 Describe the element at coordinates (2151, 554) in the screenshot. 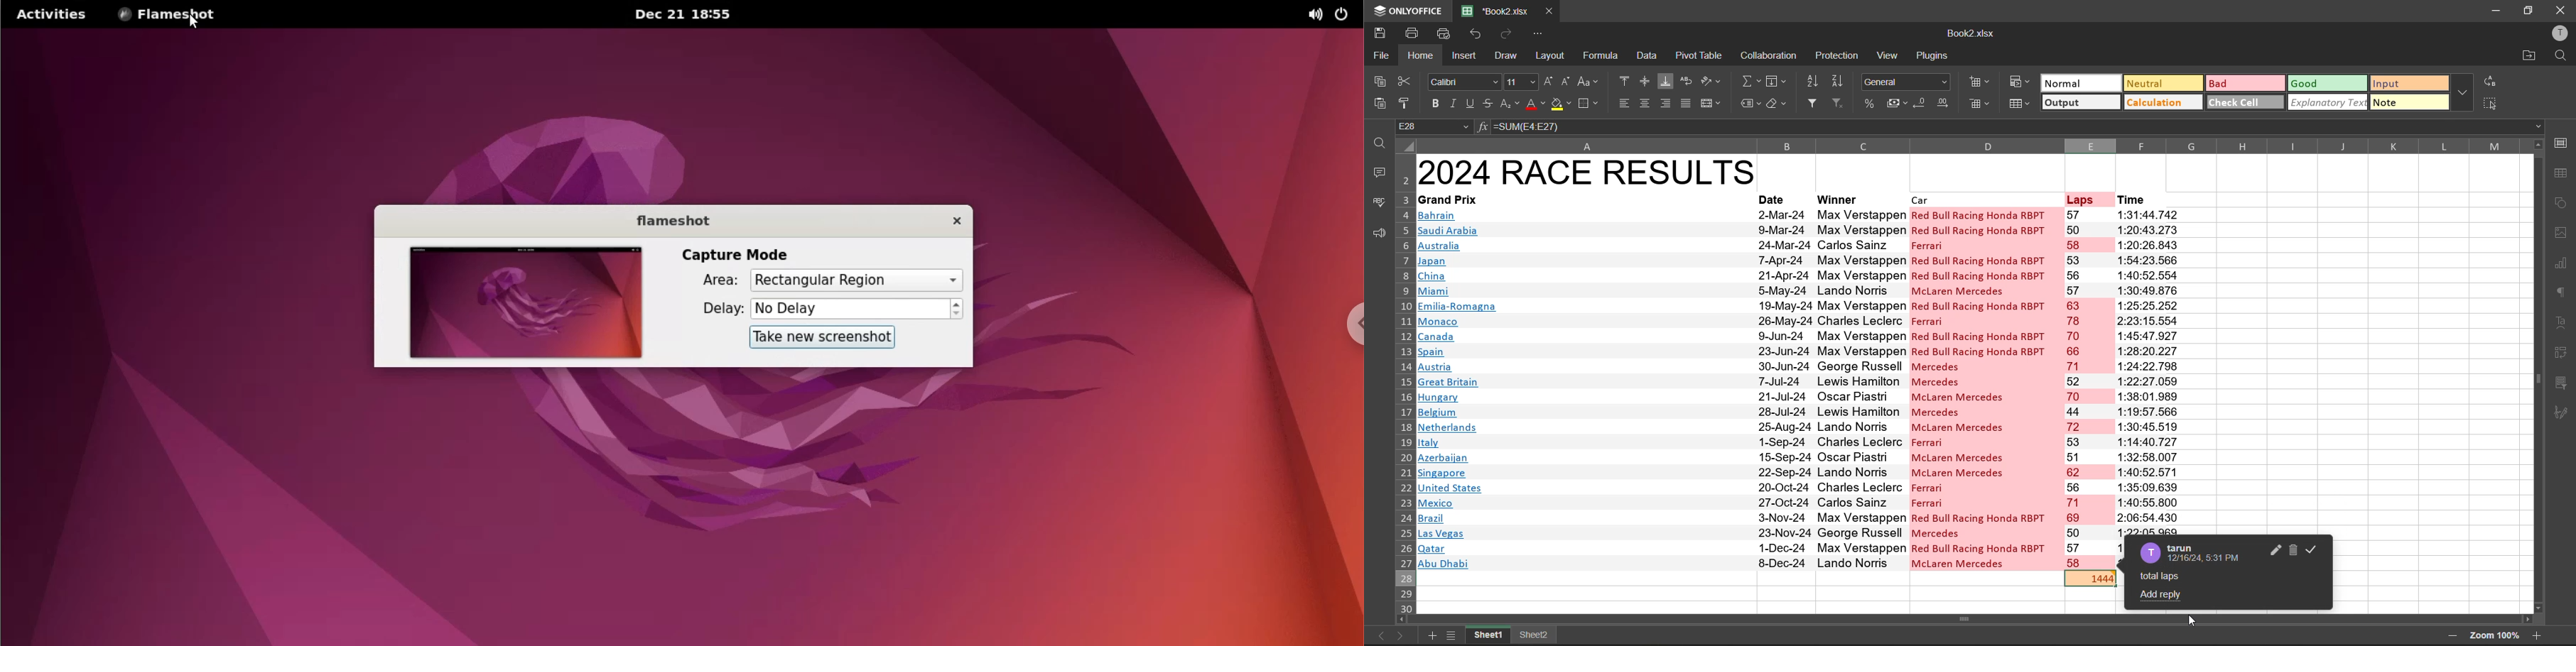

I see `avatar` at that location.